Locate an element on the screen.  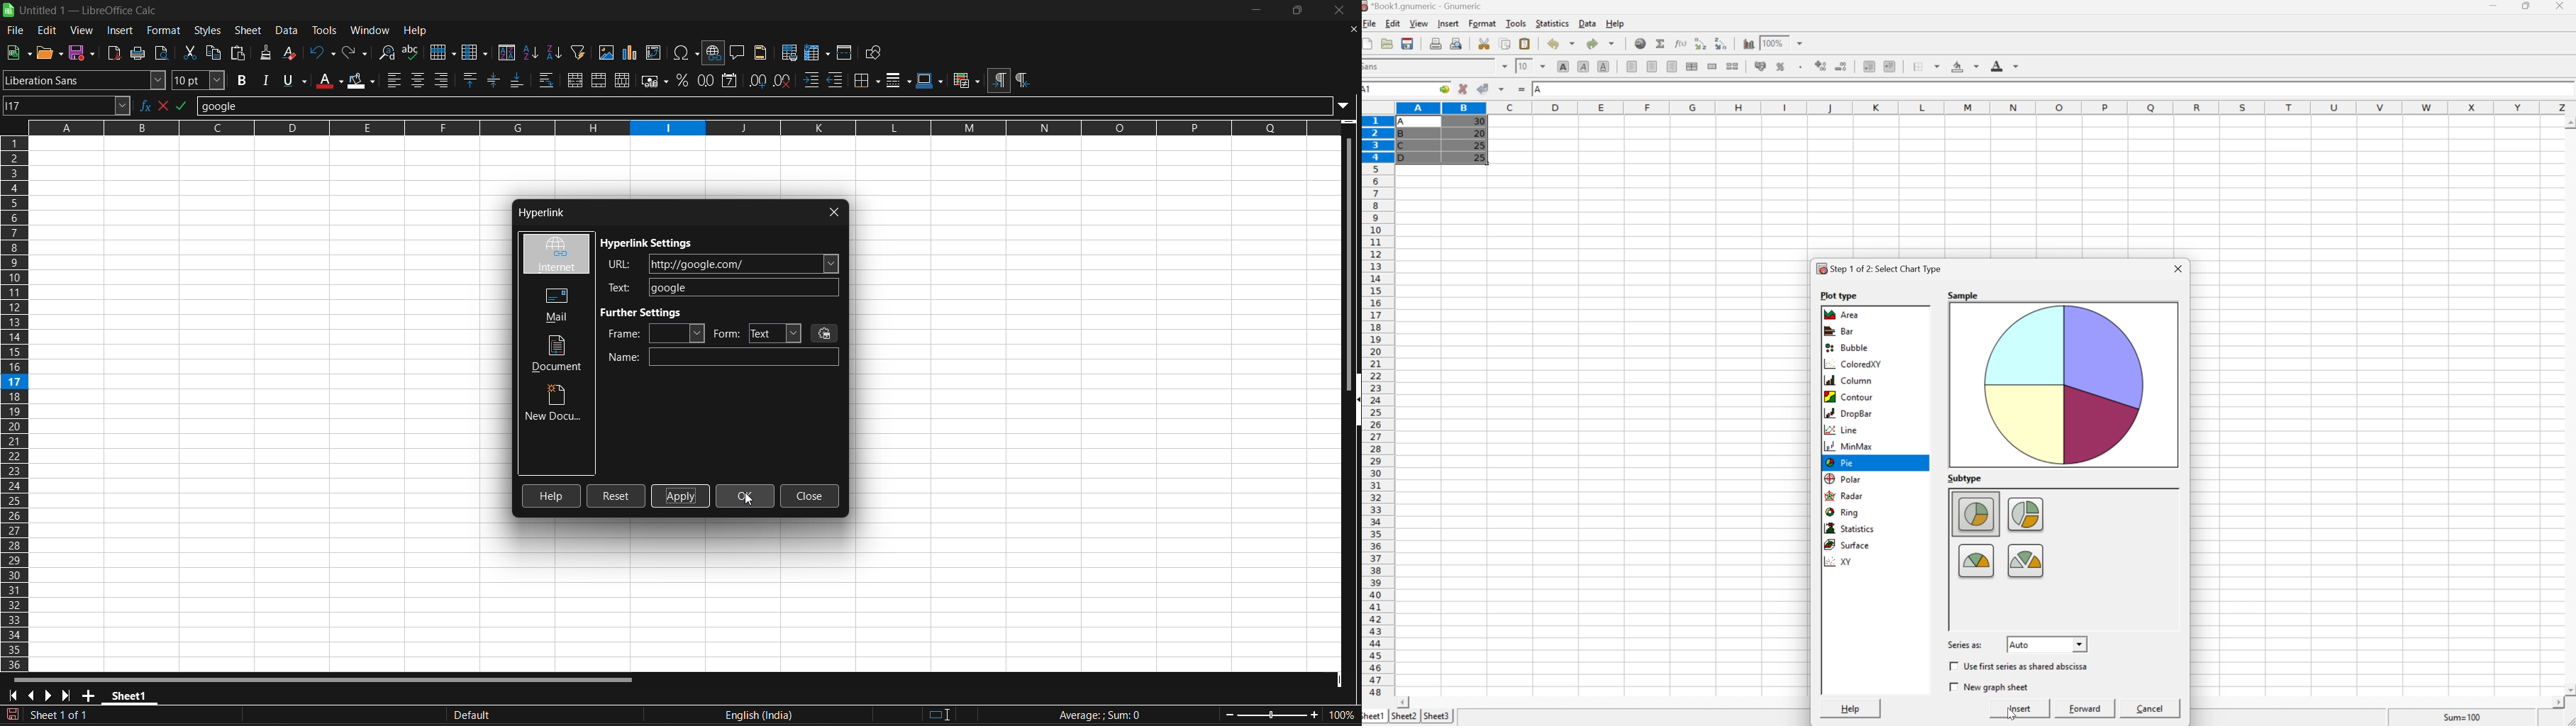
Help is located at coordinates (1616, 23).